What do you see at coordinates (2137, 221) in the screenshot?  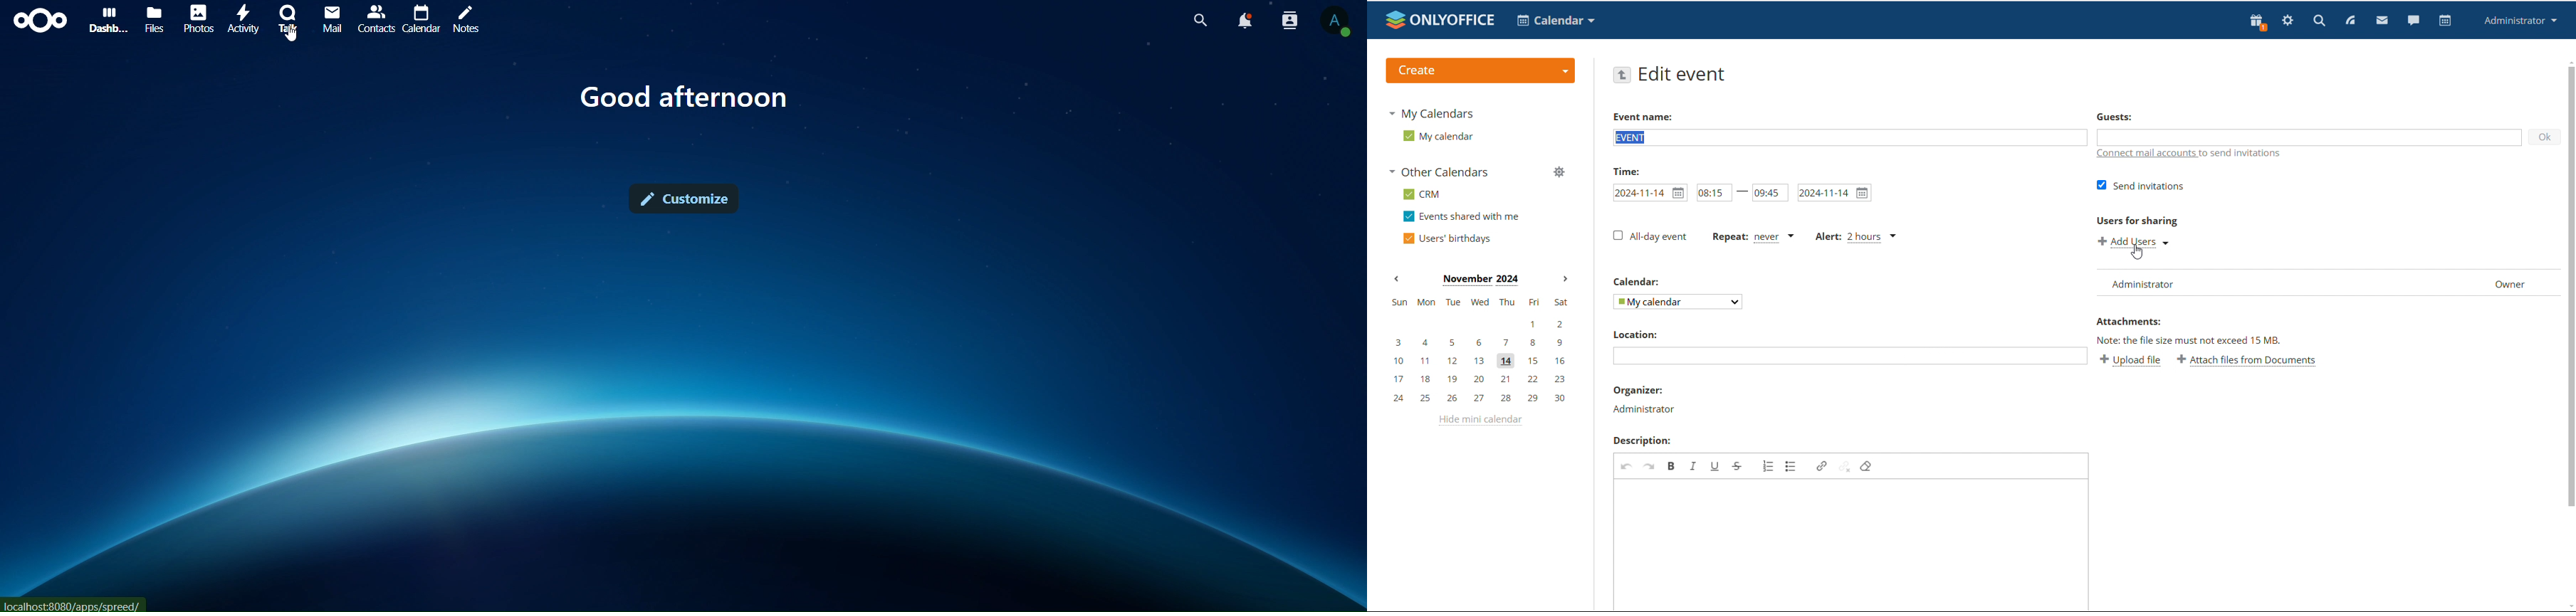 I see `Users for sharing` at bounding box center [2137, 221].